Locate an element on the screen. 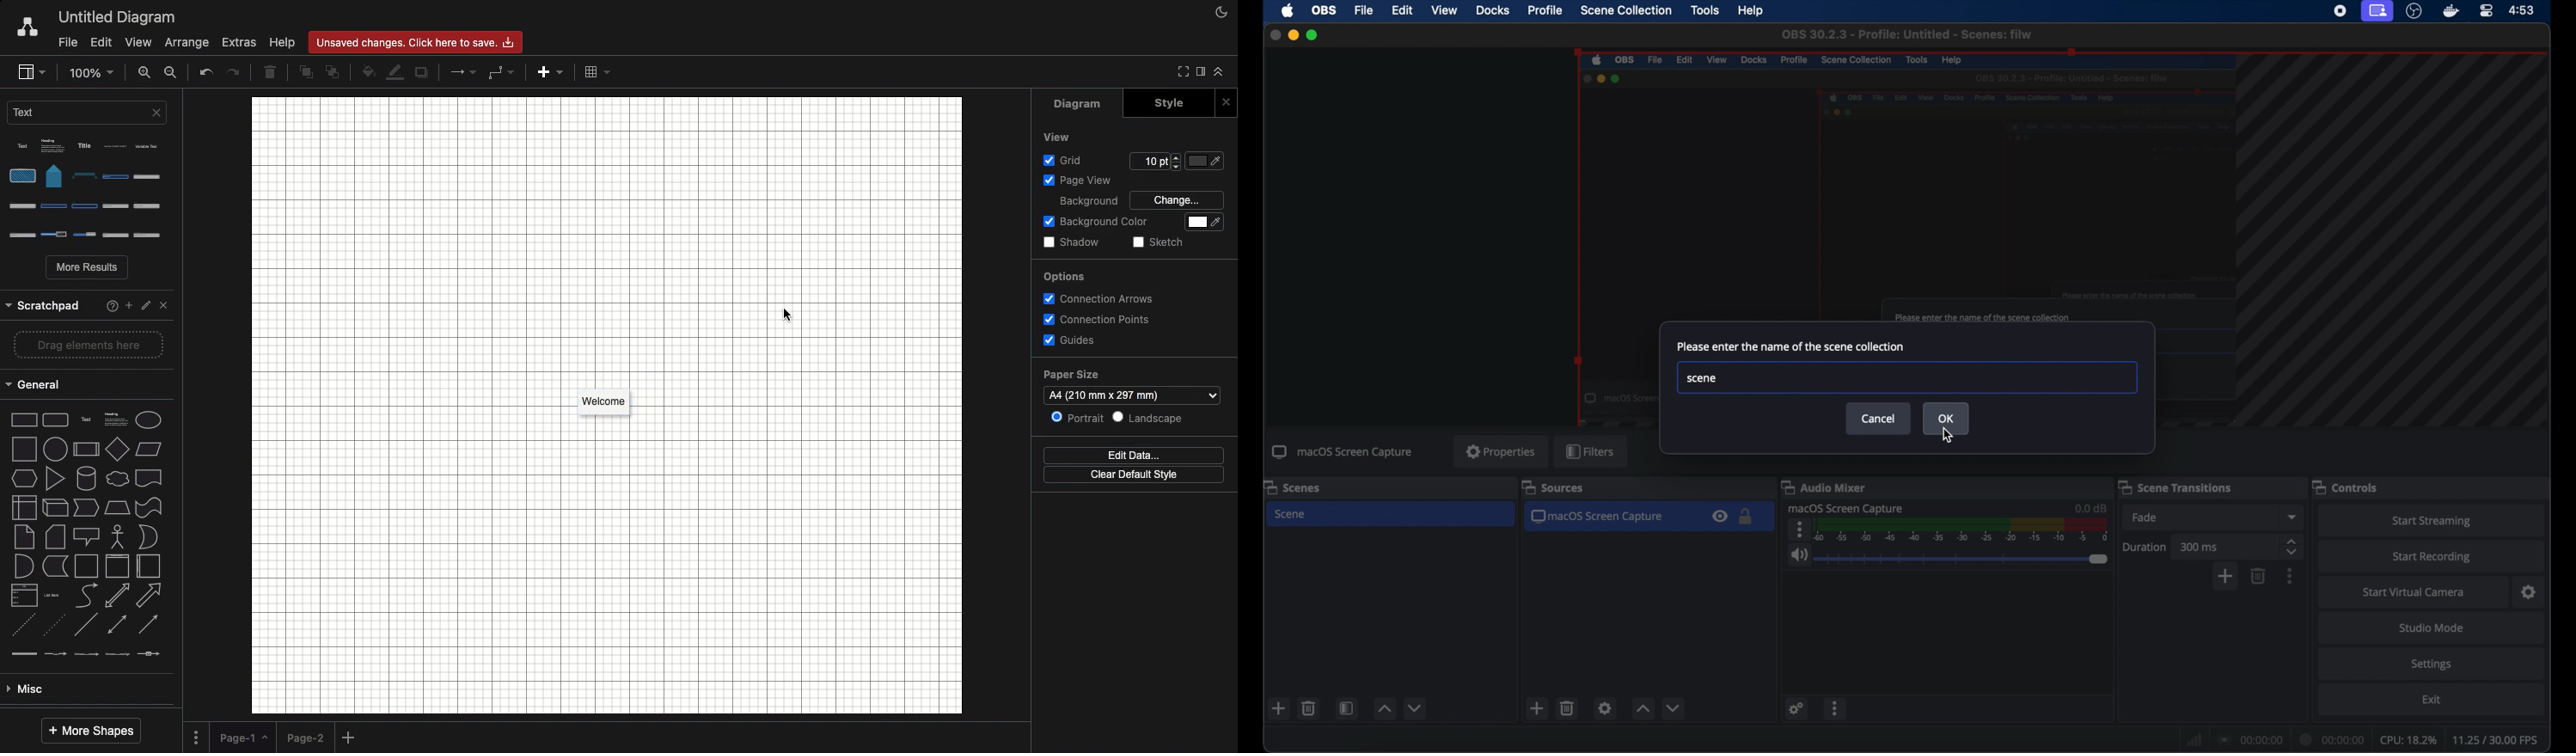 This screenshot has width=2576, height=756. decrement is located at coordinates (1415, 708).